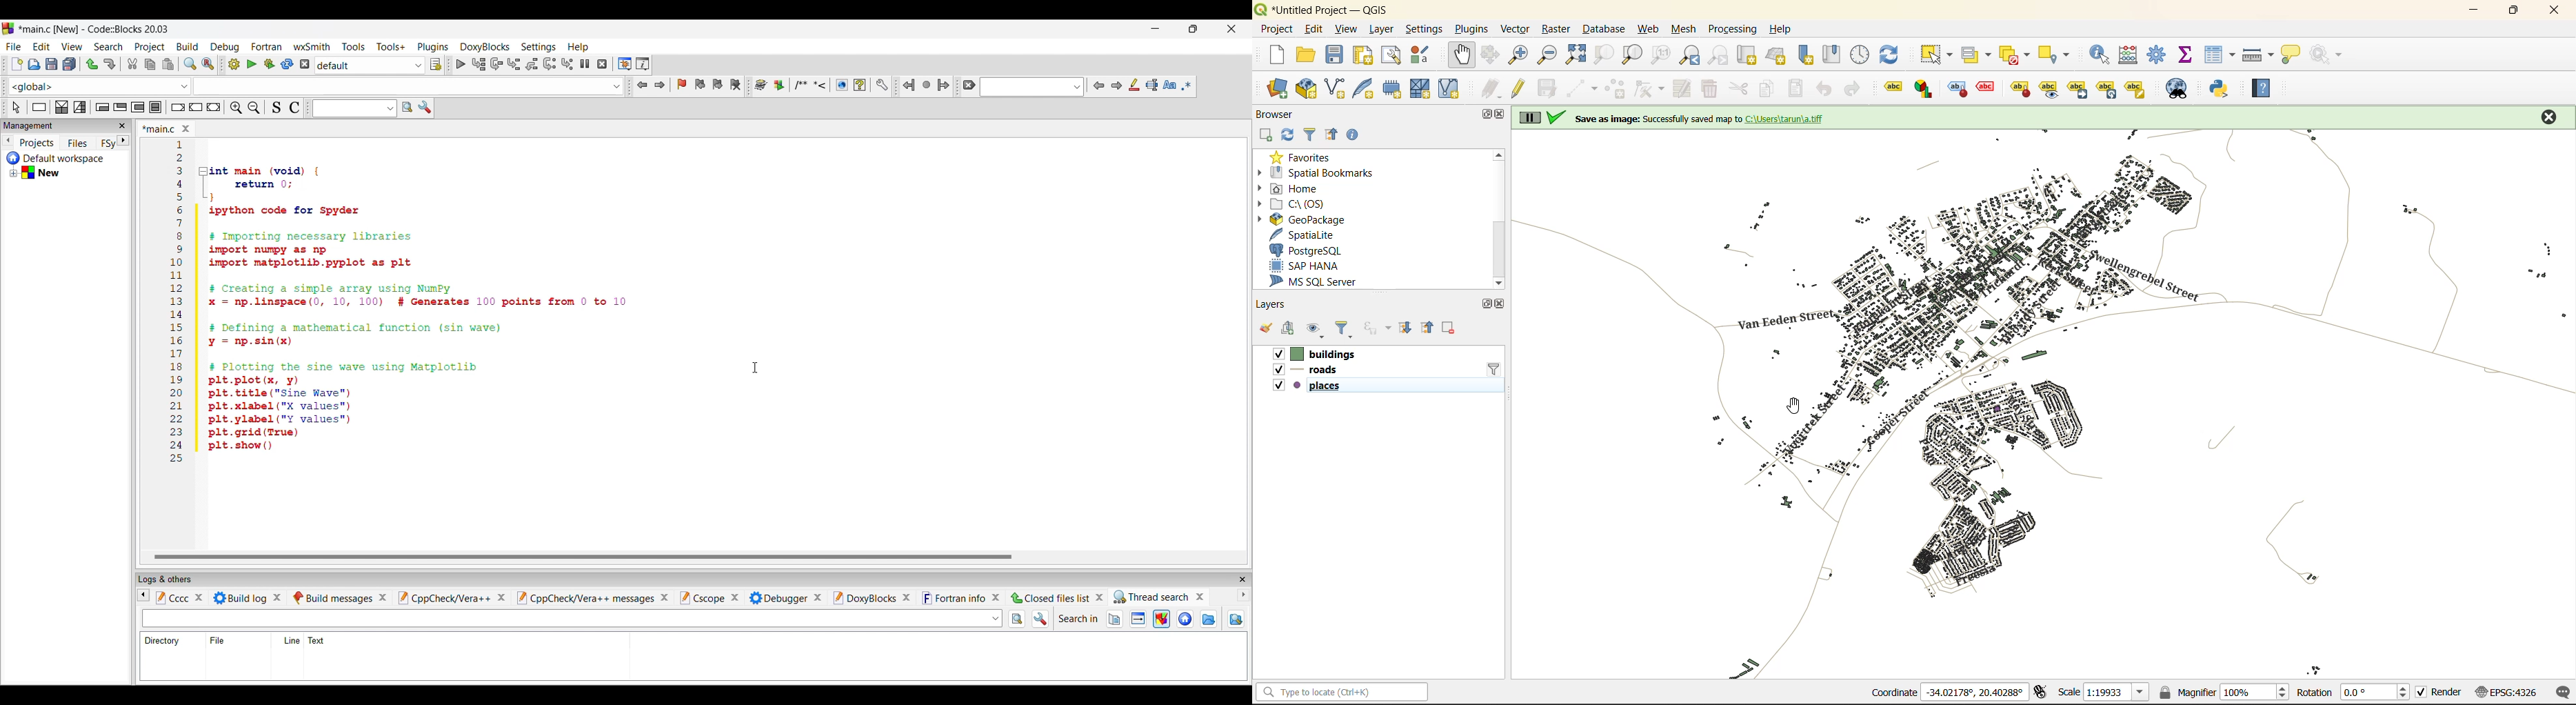 The image size is (2576, 728). Describe the element at coordinates (110, 64) in the screenshot. I see `Redo` at that location.